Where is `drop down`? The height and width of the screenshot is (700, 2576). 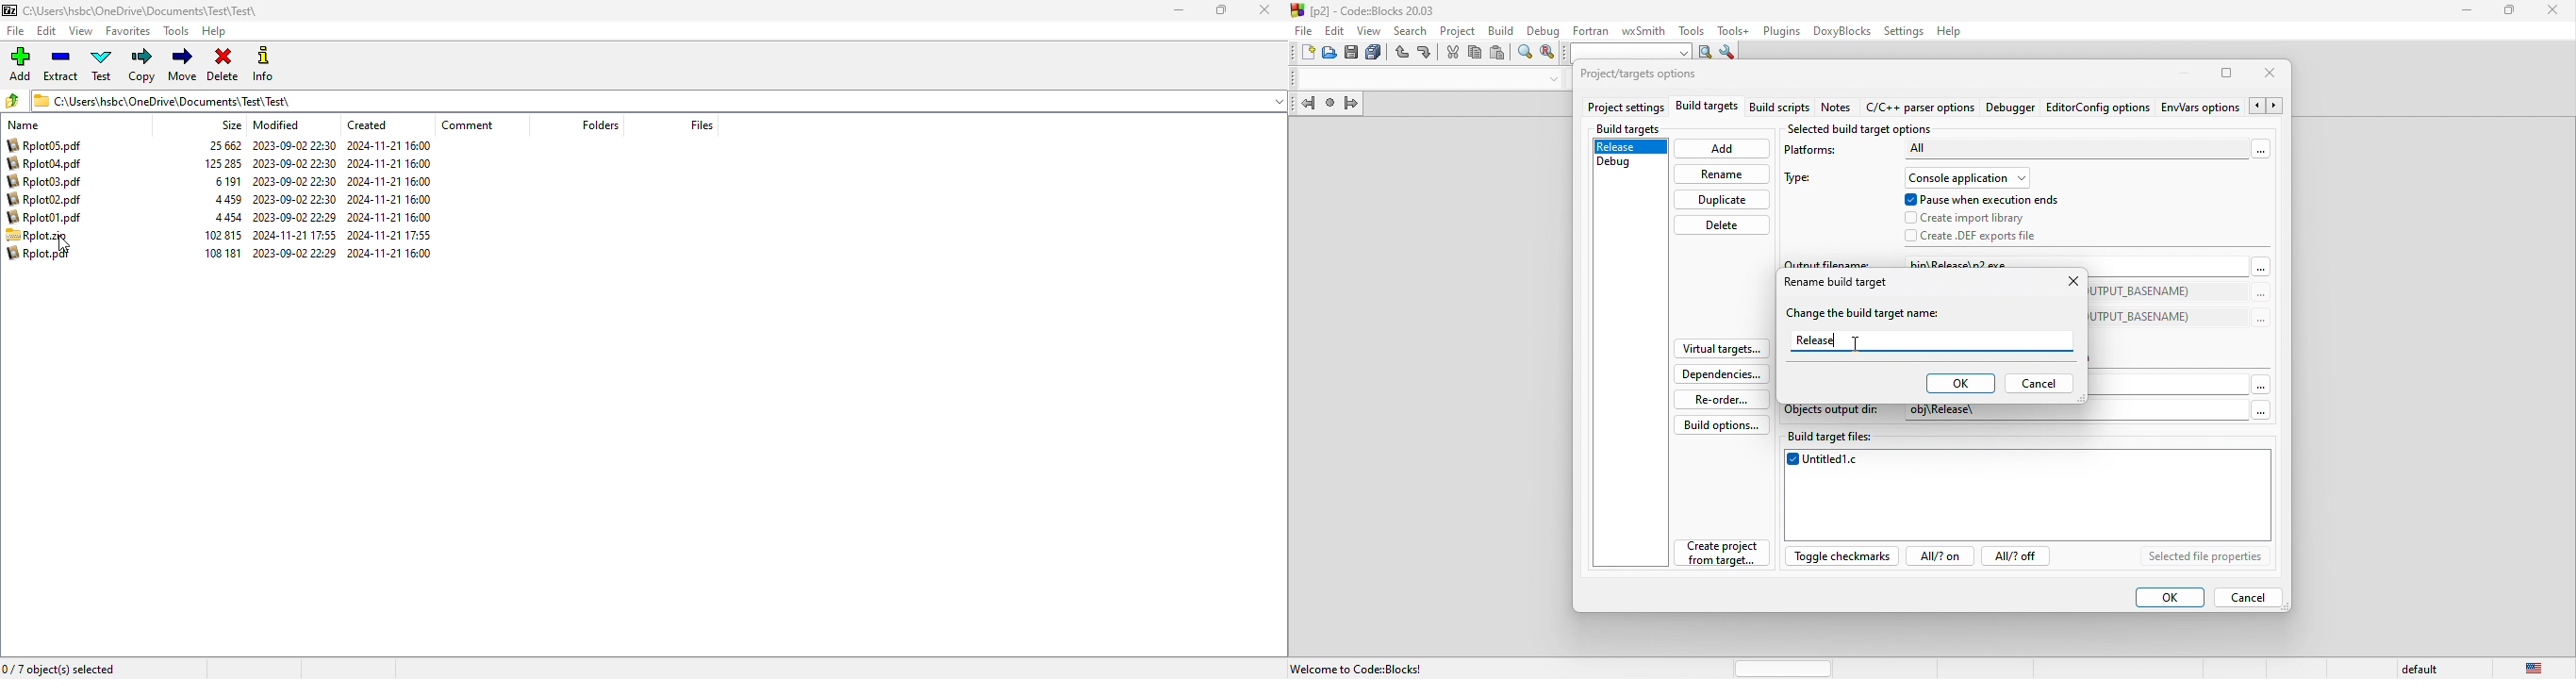 drop down is located at coordinates (1550, 79).